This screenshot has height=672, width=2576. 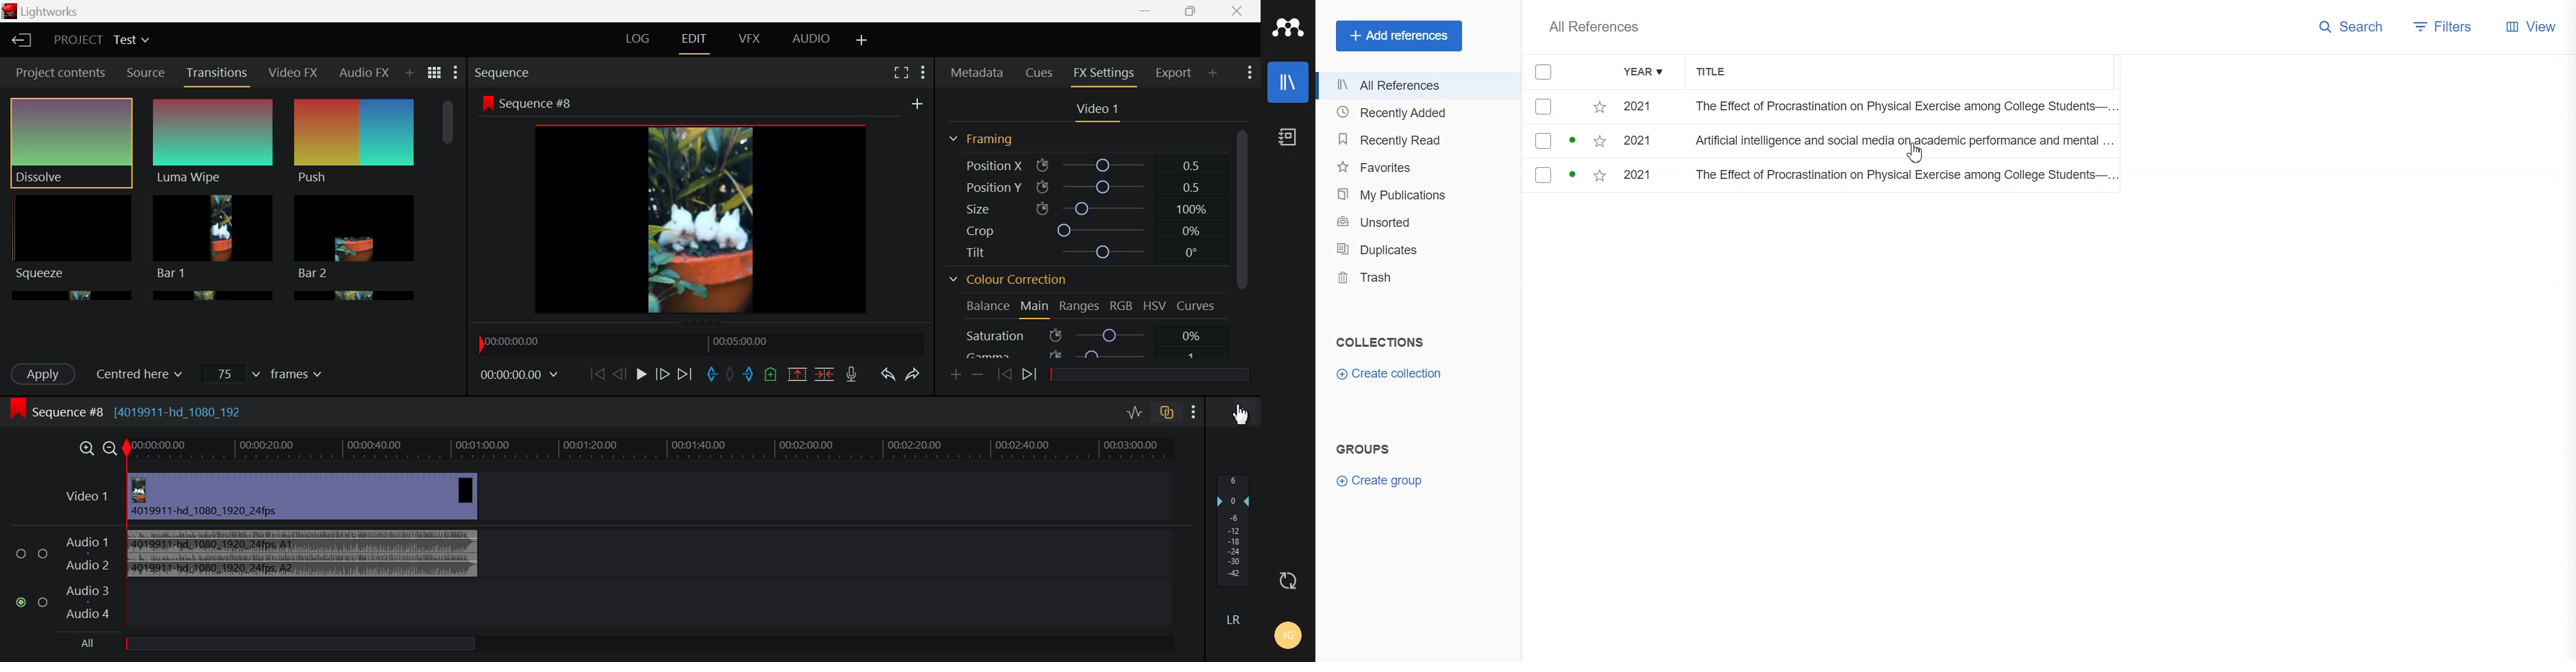 What do you see at coordinates (922, 72) in the screenshot?
I see `Show Settings` at bounding box center [922, 72].